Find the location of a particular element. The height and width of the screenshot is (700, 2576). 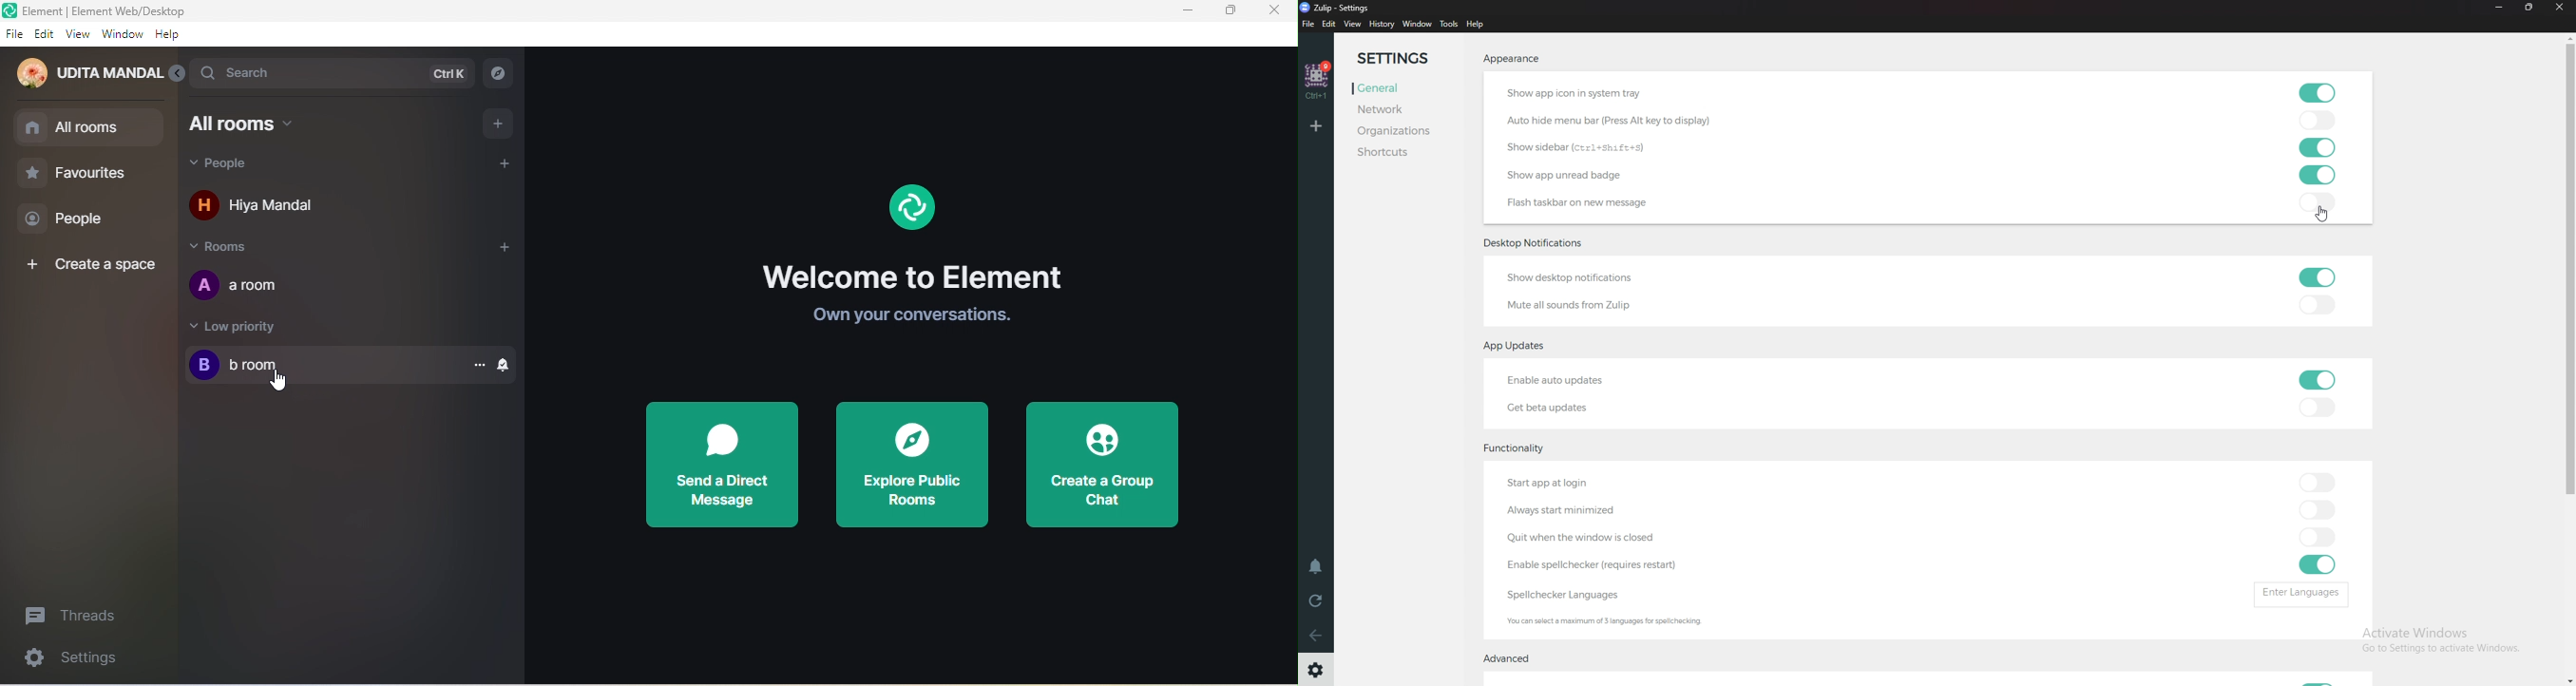

hiya mandal is located at coordinates (281, 207).